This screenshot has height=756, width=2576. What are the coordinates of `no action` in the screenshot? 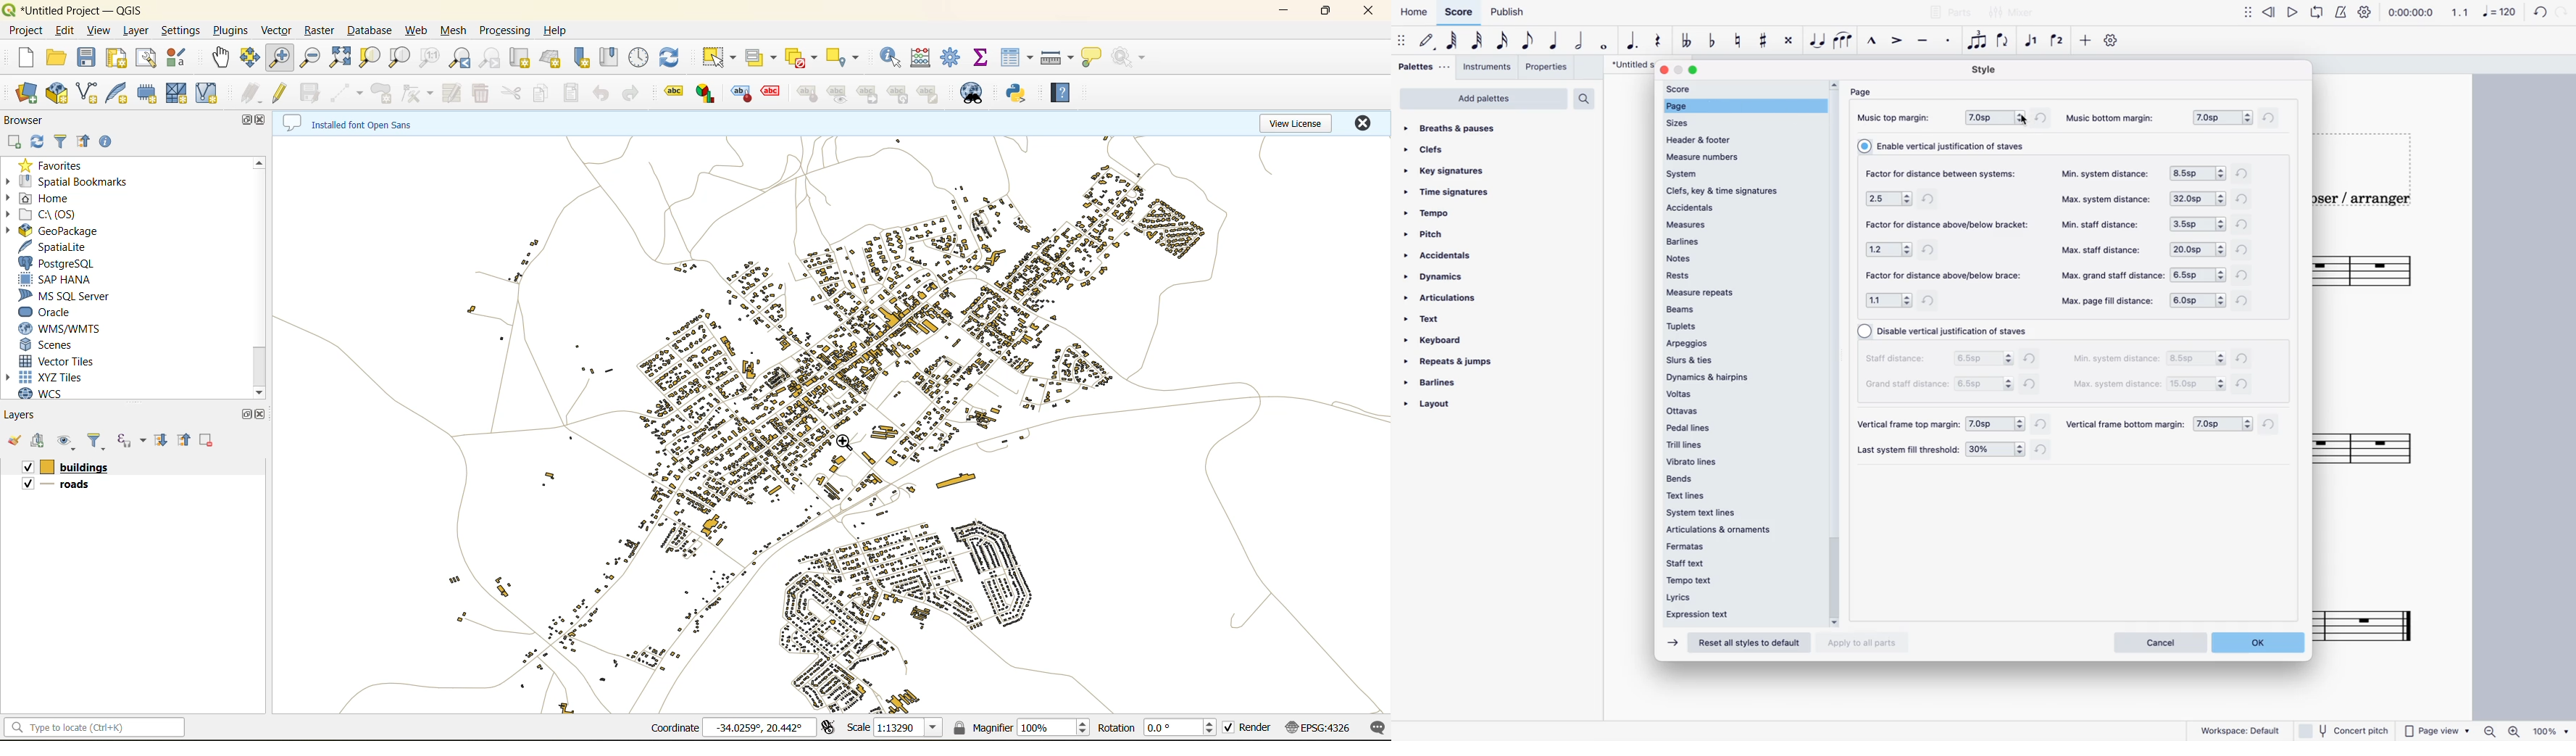 It's located at (1133, 58).